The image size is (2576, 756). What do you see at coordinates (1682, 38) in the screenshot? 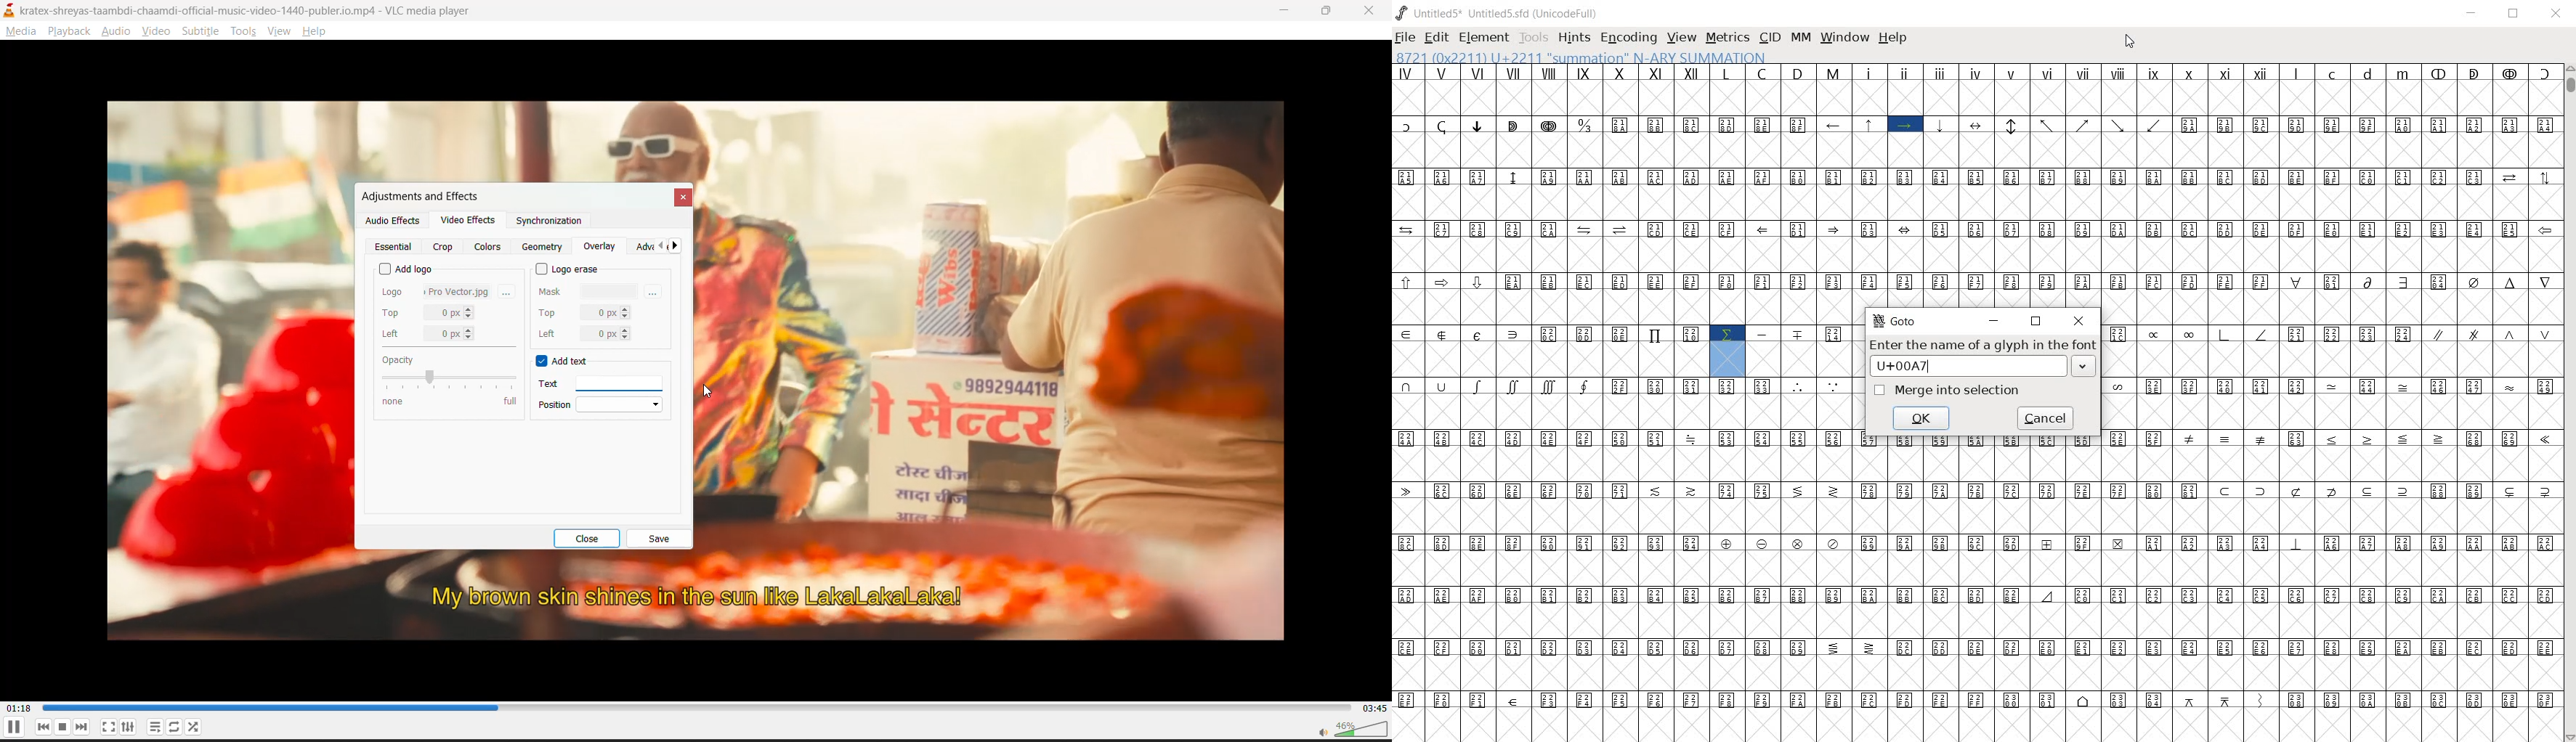
I see `VIEW` at bounding box center [1682, 38].